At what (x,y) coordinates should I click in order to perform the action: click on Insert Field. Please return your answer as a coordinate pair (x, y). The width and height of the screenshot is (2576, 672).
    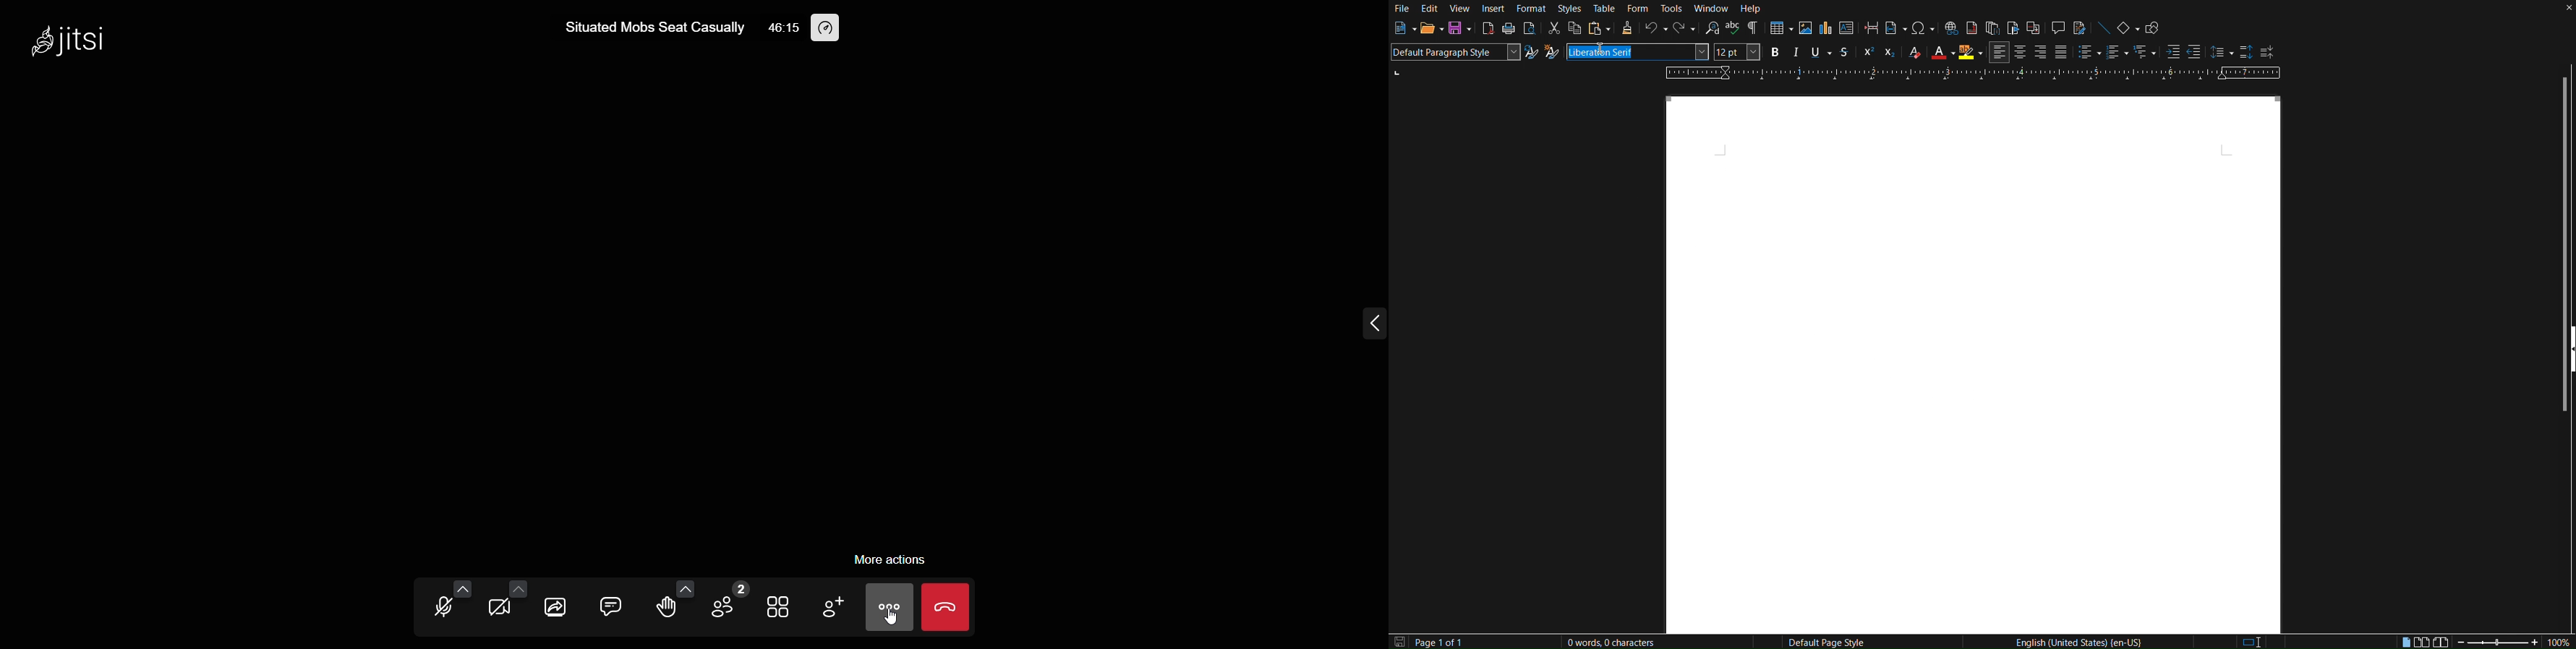
    Looking at the image, I should click on (1894, 29).